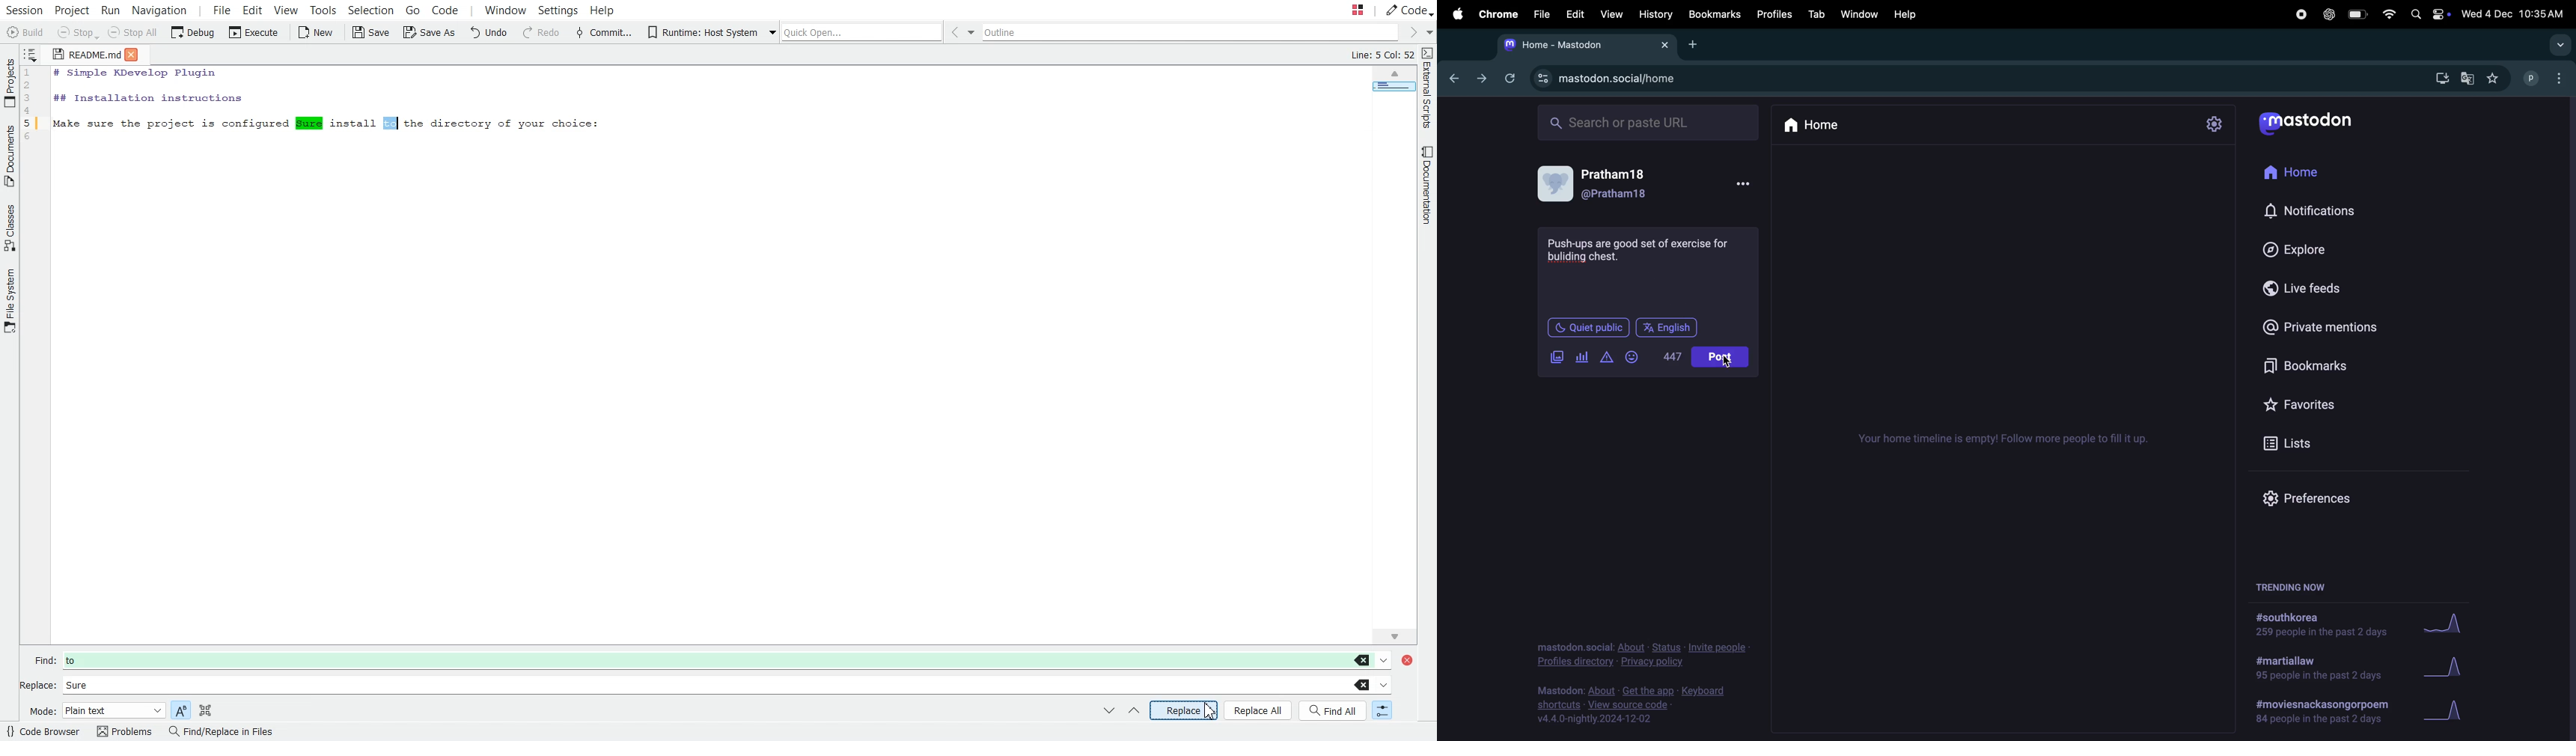 The height and width of the screenshot is (756, 2576). What do you see at coordinates (2494, 78) in the screenshot?
I see `favourites` at bounding box center [2494, 78].